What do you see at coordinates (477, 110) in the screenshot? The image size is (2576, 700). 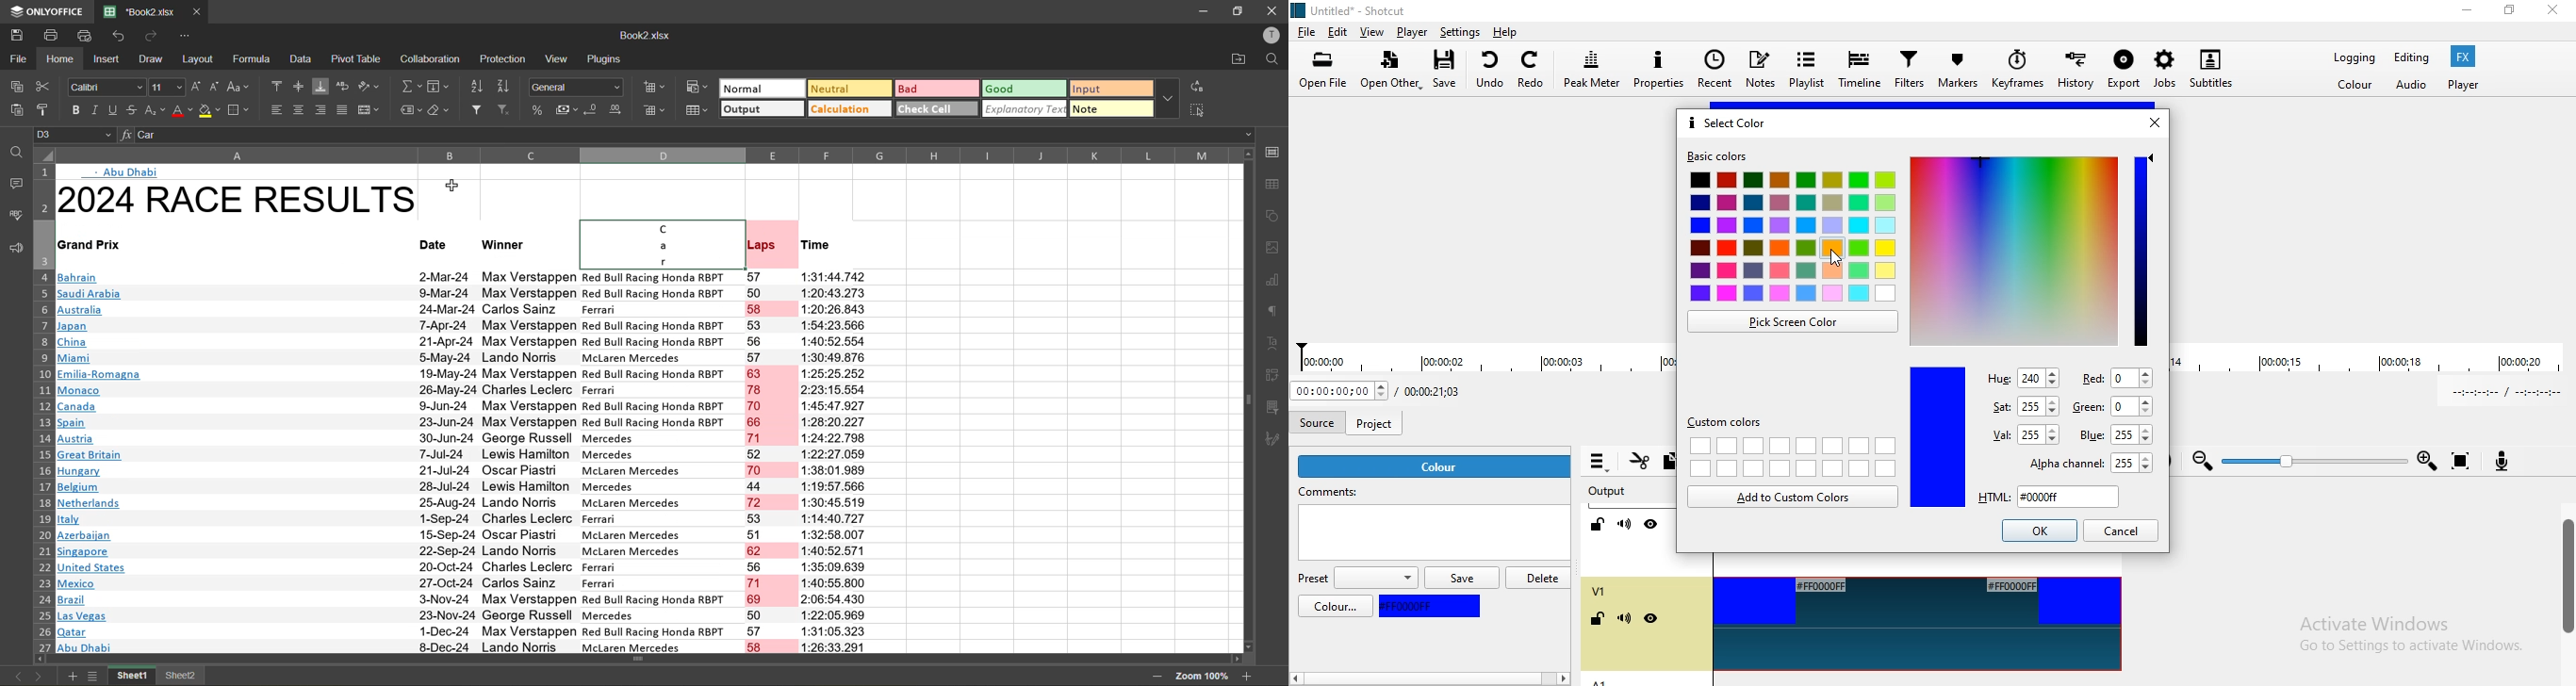 I see `filter` at bounding box center [477, 110].